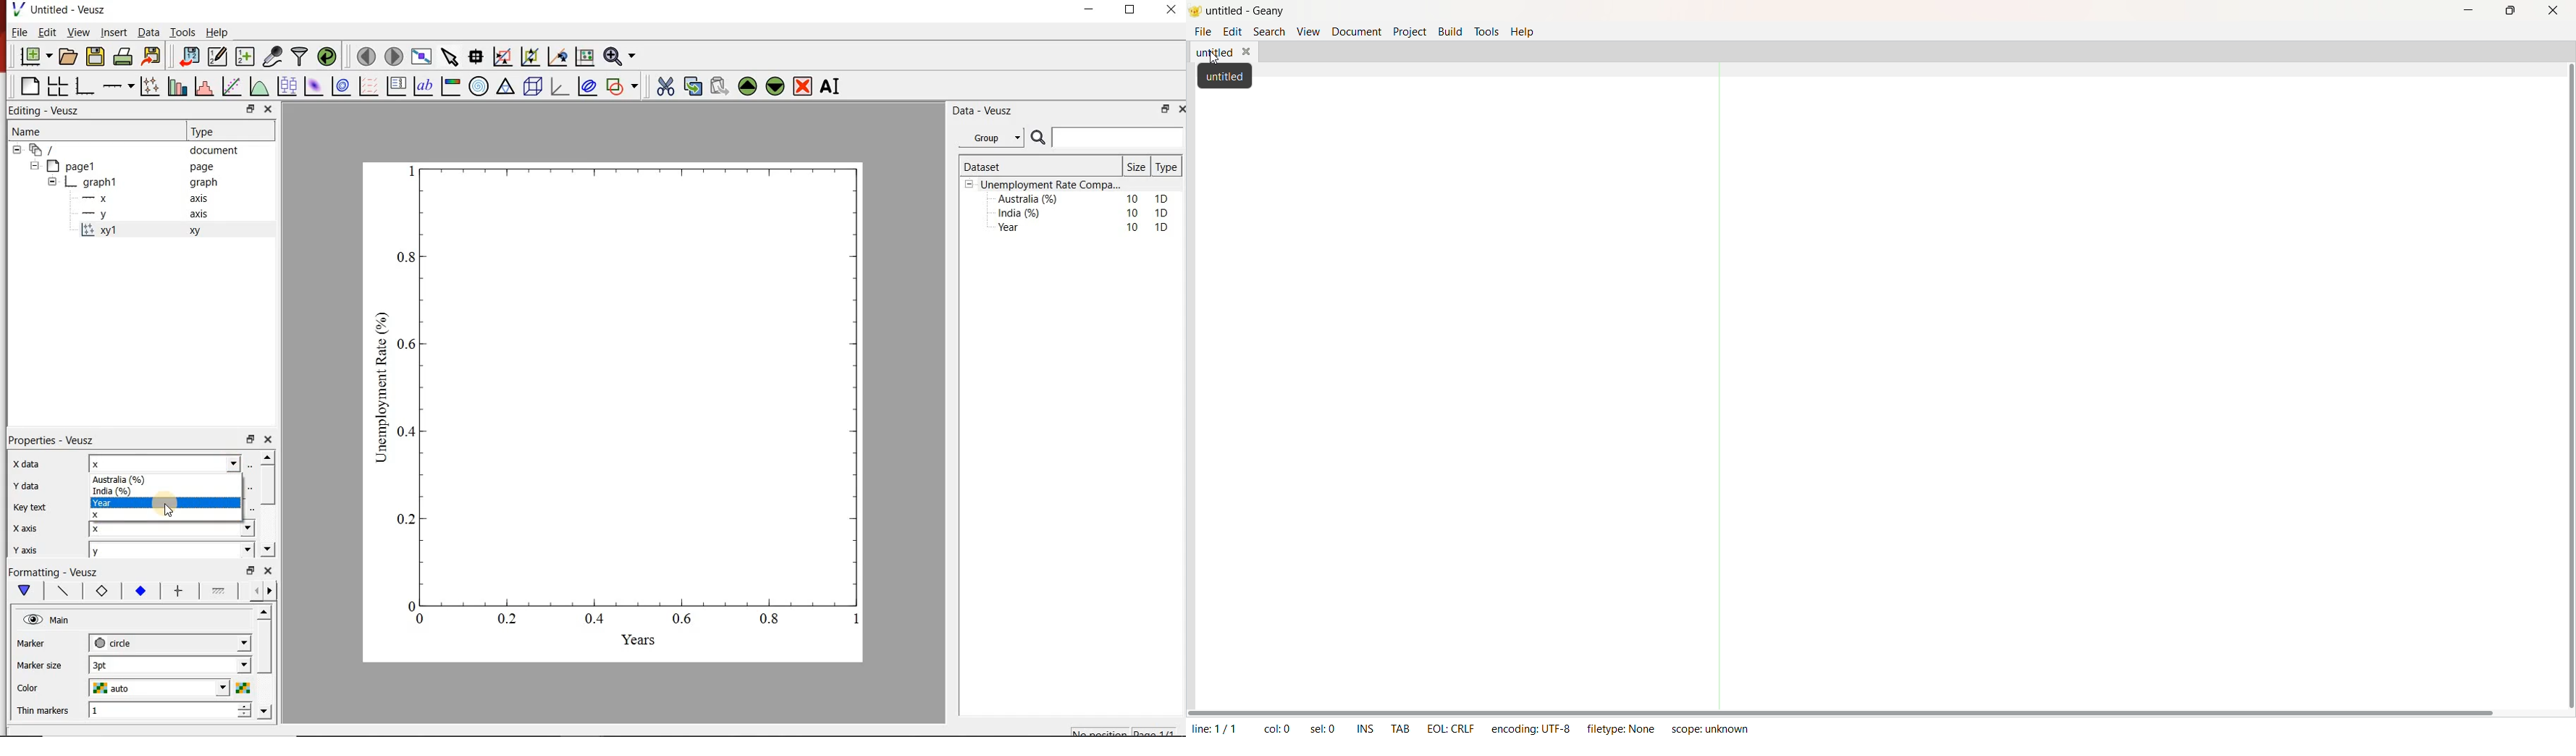  Describe the element at coordinates (44, 712) in the screenshot. I see `Thin markers` at that location.